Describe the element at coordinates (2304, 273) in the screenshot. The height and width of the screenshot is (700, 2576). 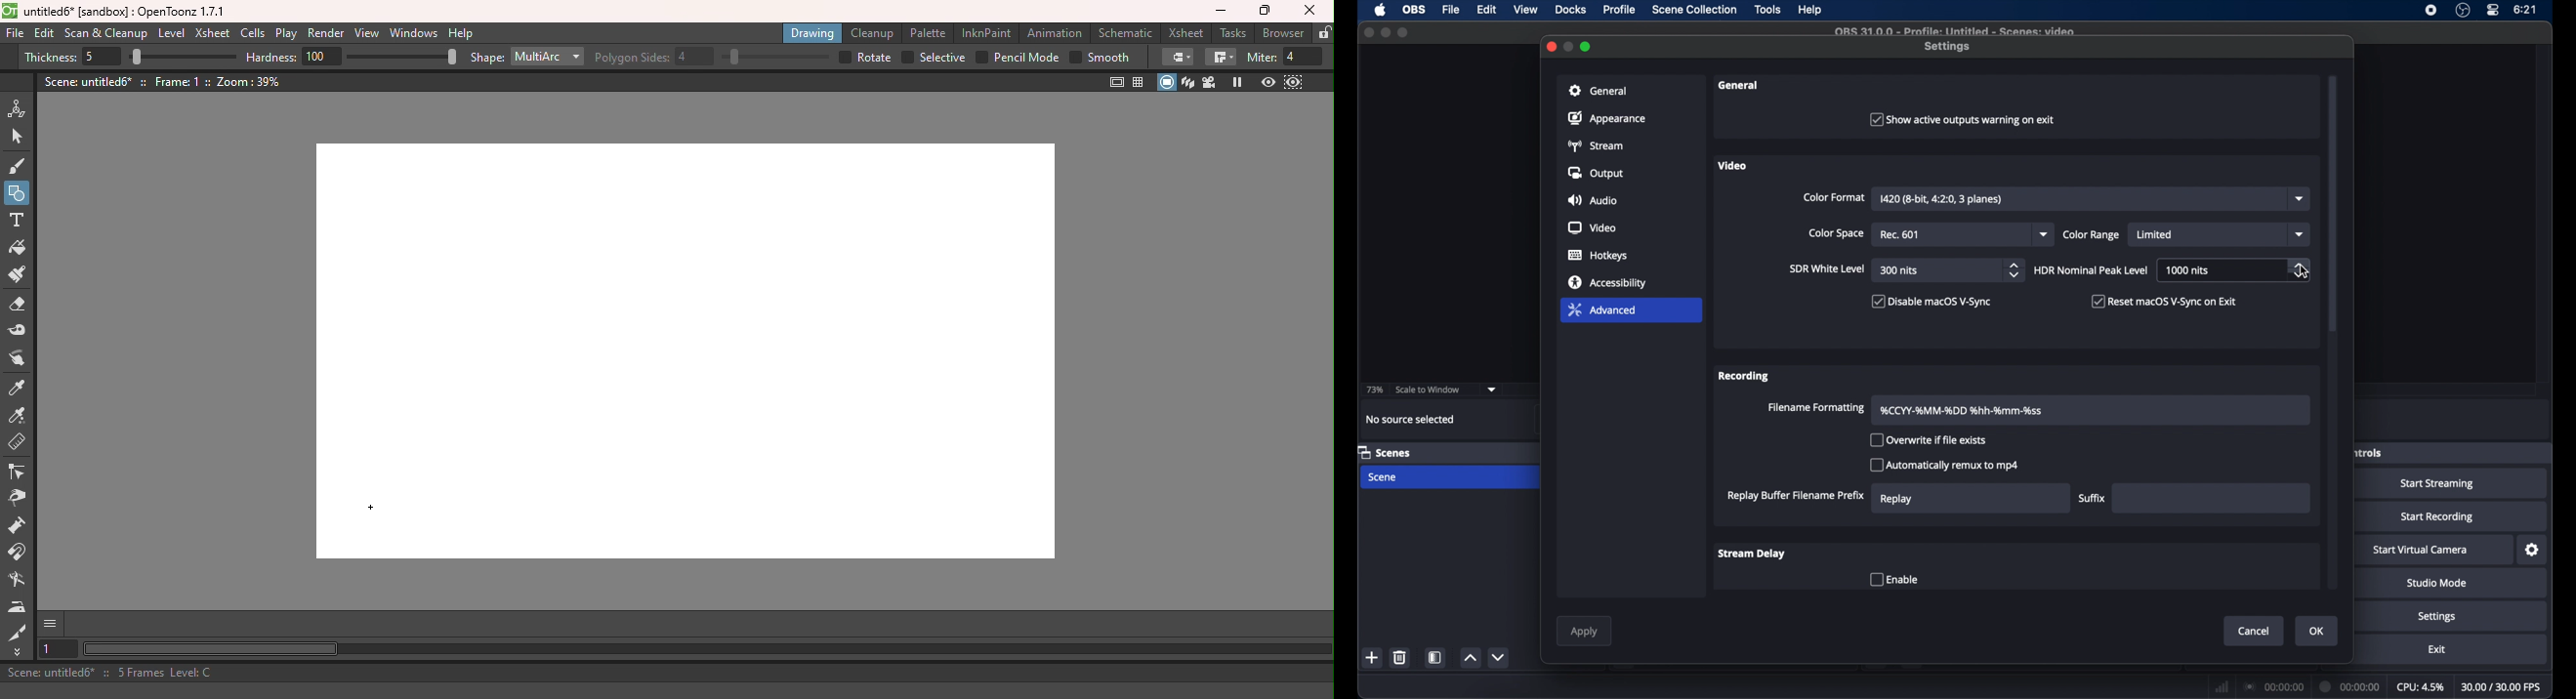
I see `cursor` at that location.